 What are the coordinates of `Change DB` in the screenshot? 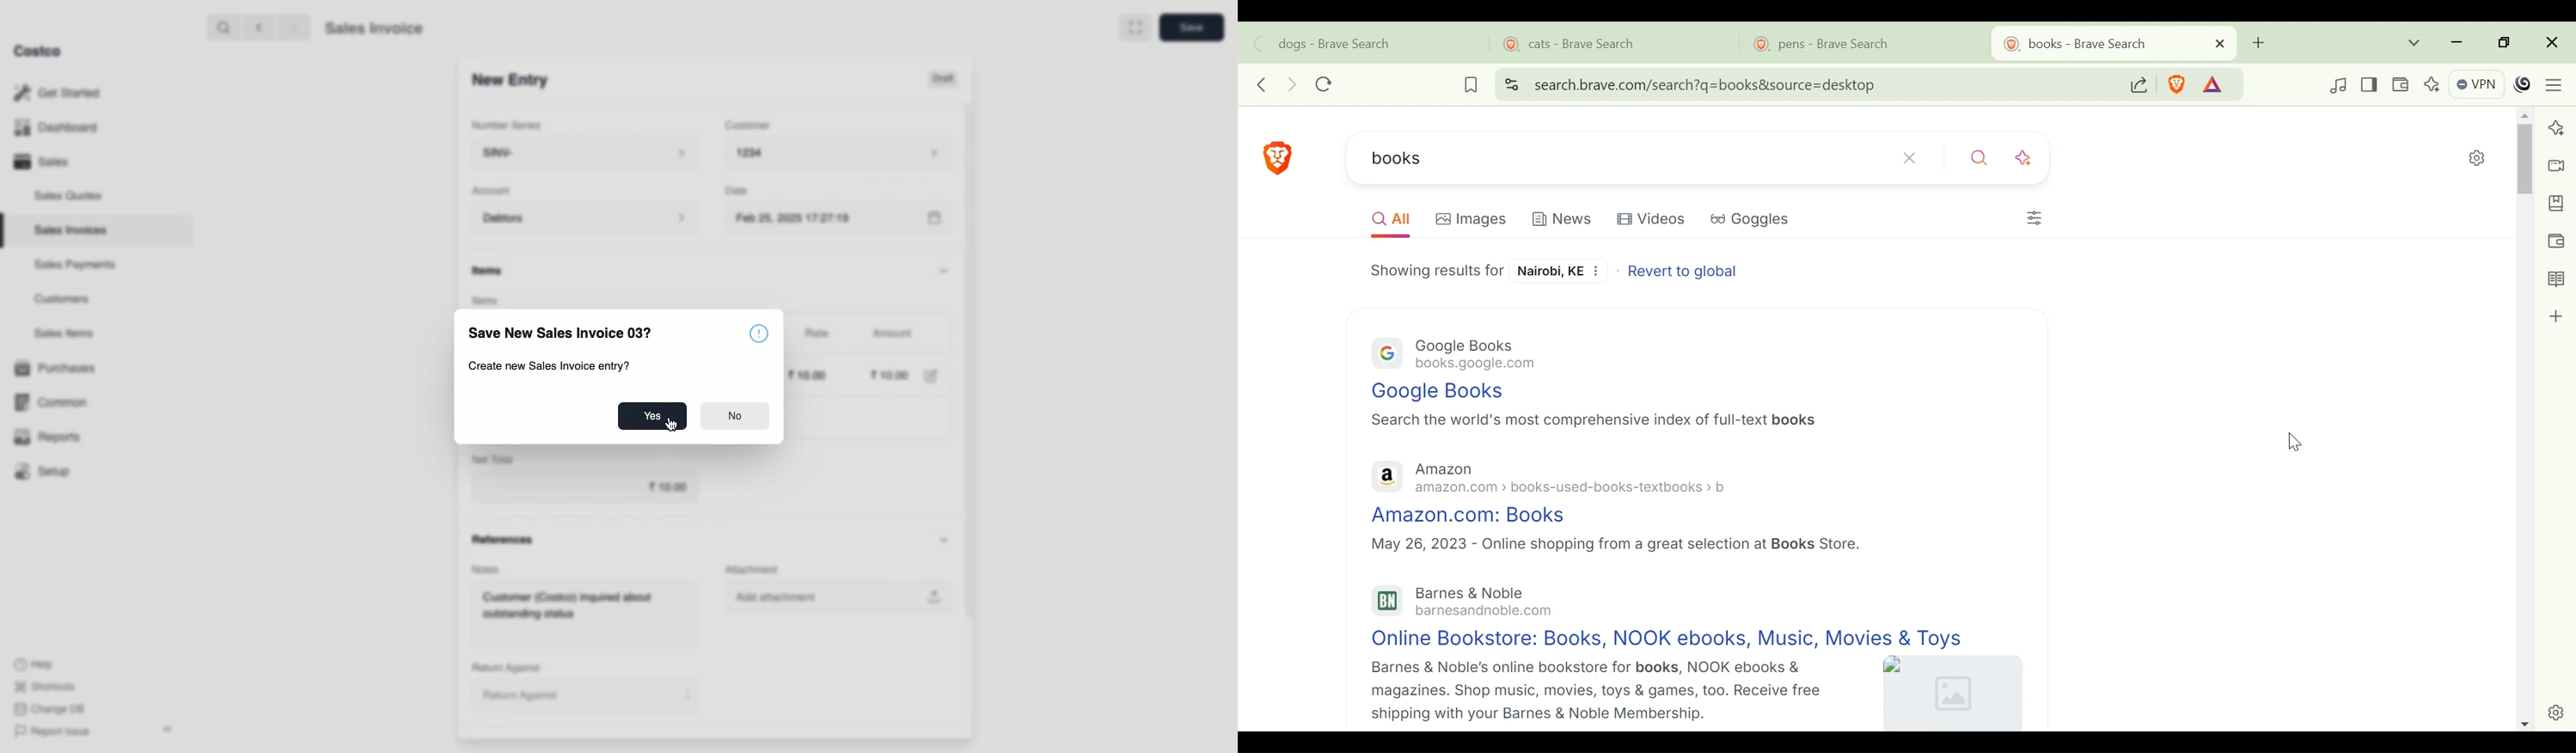 It's located at (51, 708).